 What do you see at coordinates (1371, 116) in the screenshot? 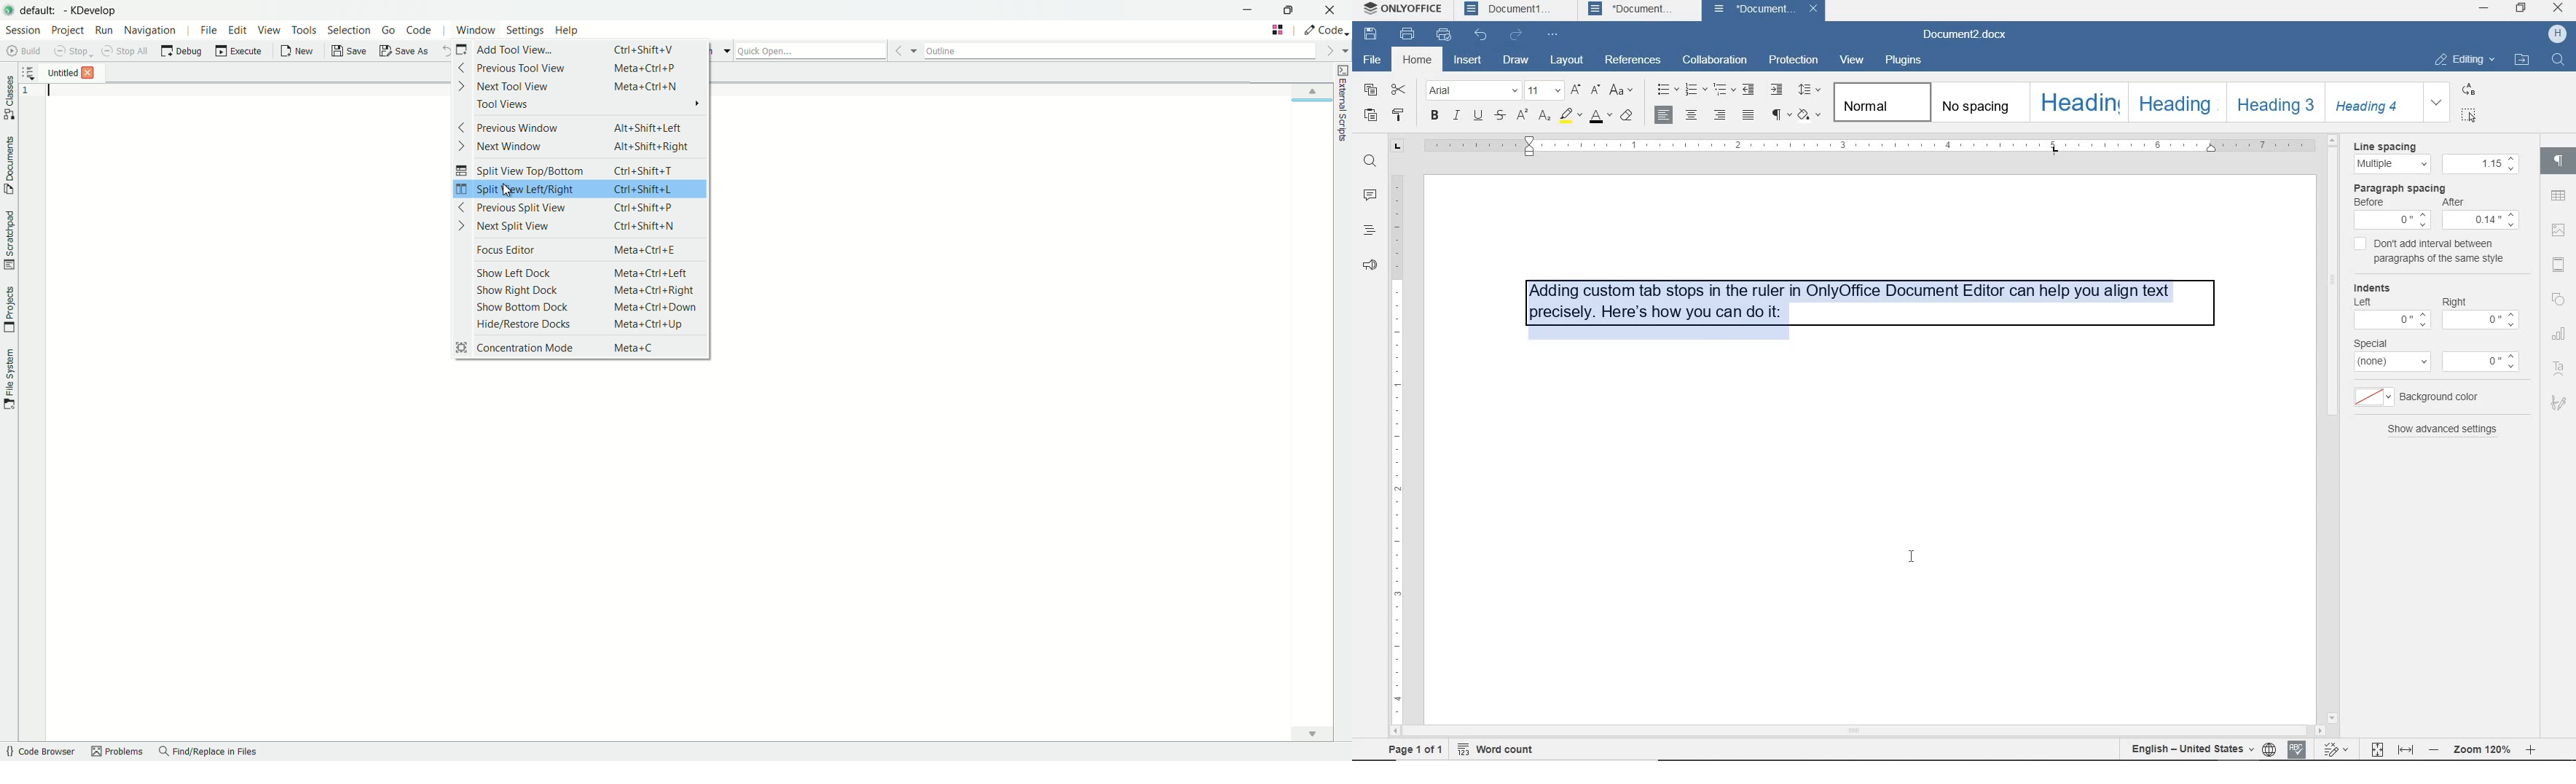
I see `paste` at bounding box center [1371, 116].